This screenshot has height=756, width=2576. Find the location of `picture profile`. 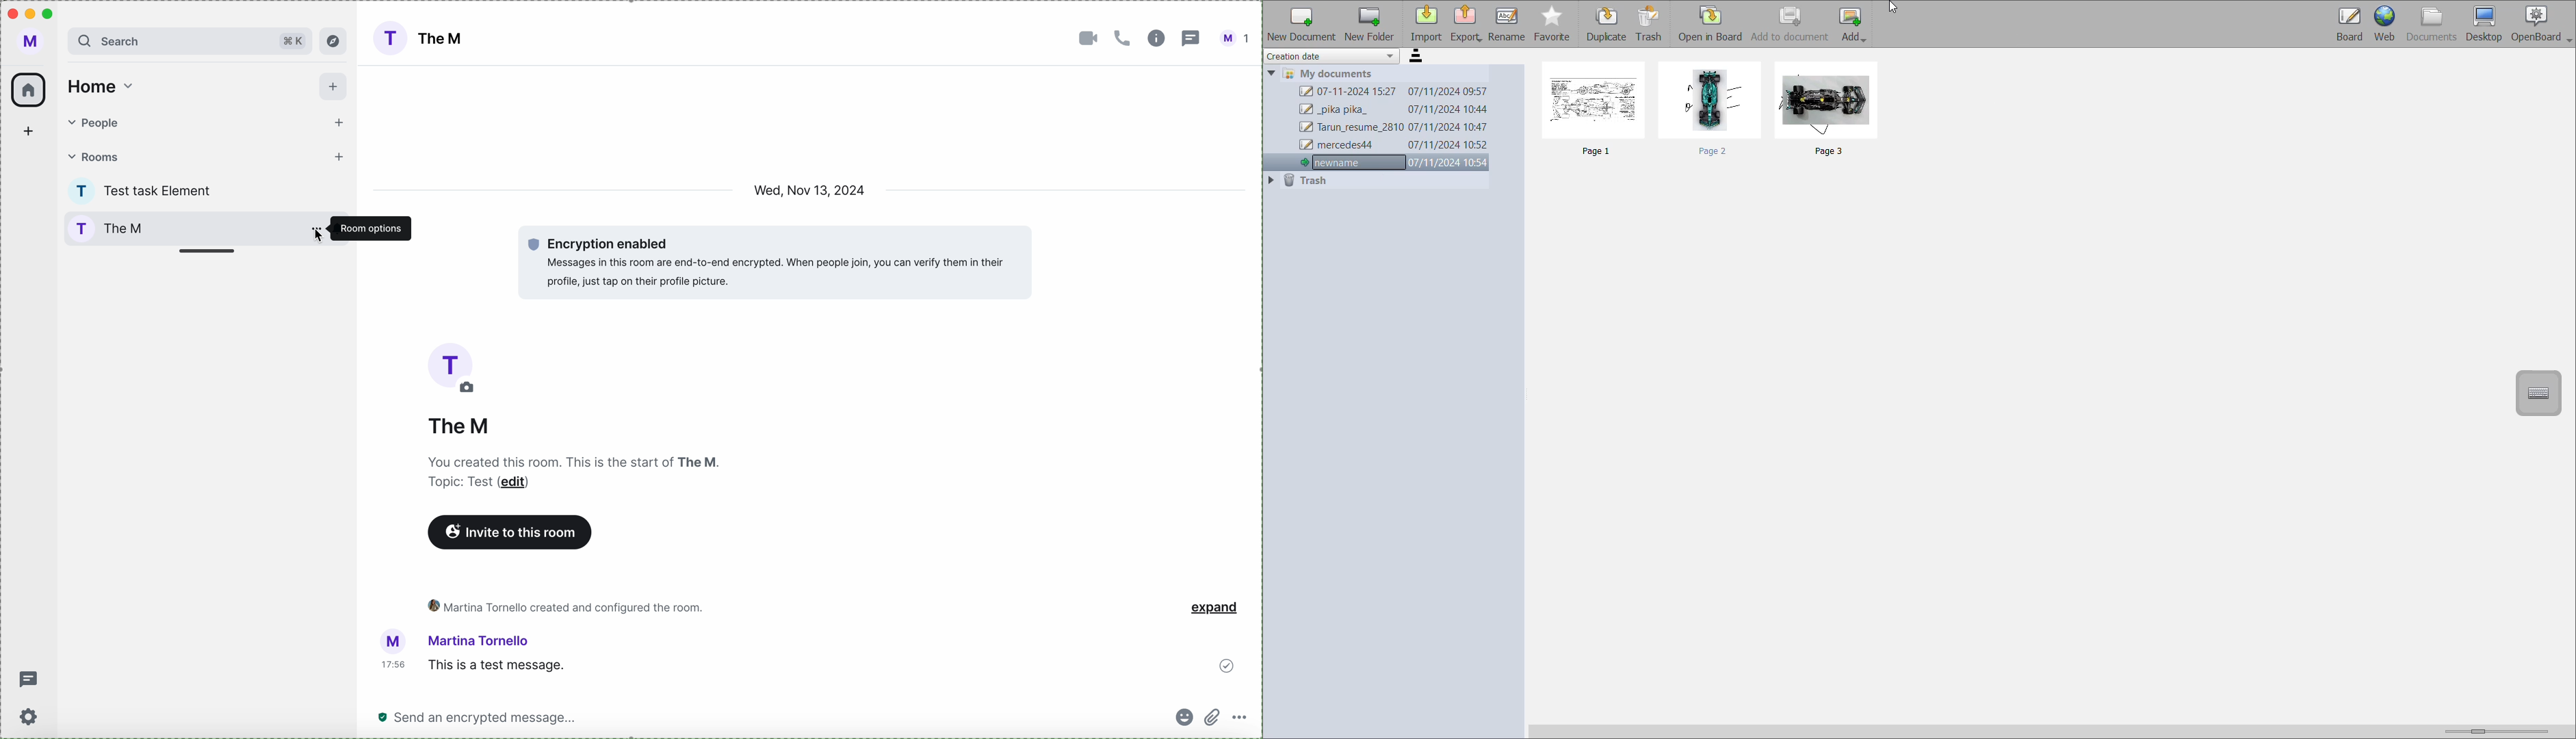

picture profile is located at coordinates (393, 641).